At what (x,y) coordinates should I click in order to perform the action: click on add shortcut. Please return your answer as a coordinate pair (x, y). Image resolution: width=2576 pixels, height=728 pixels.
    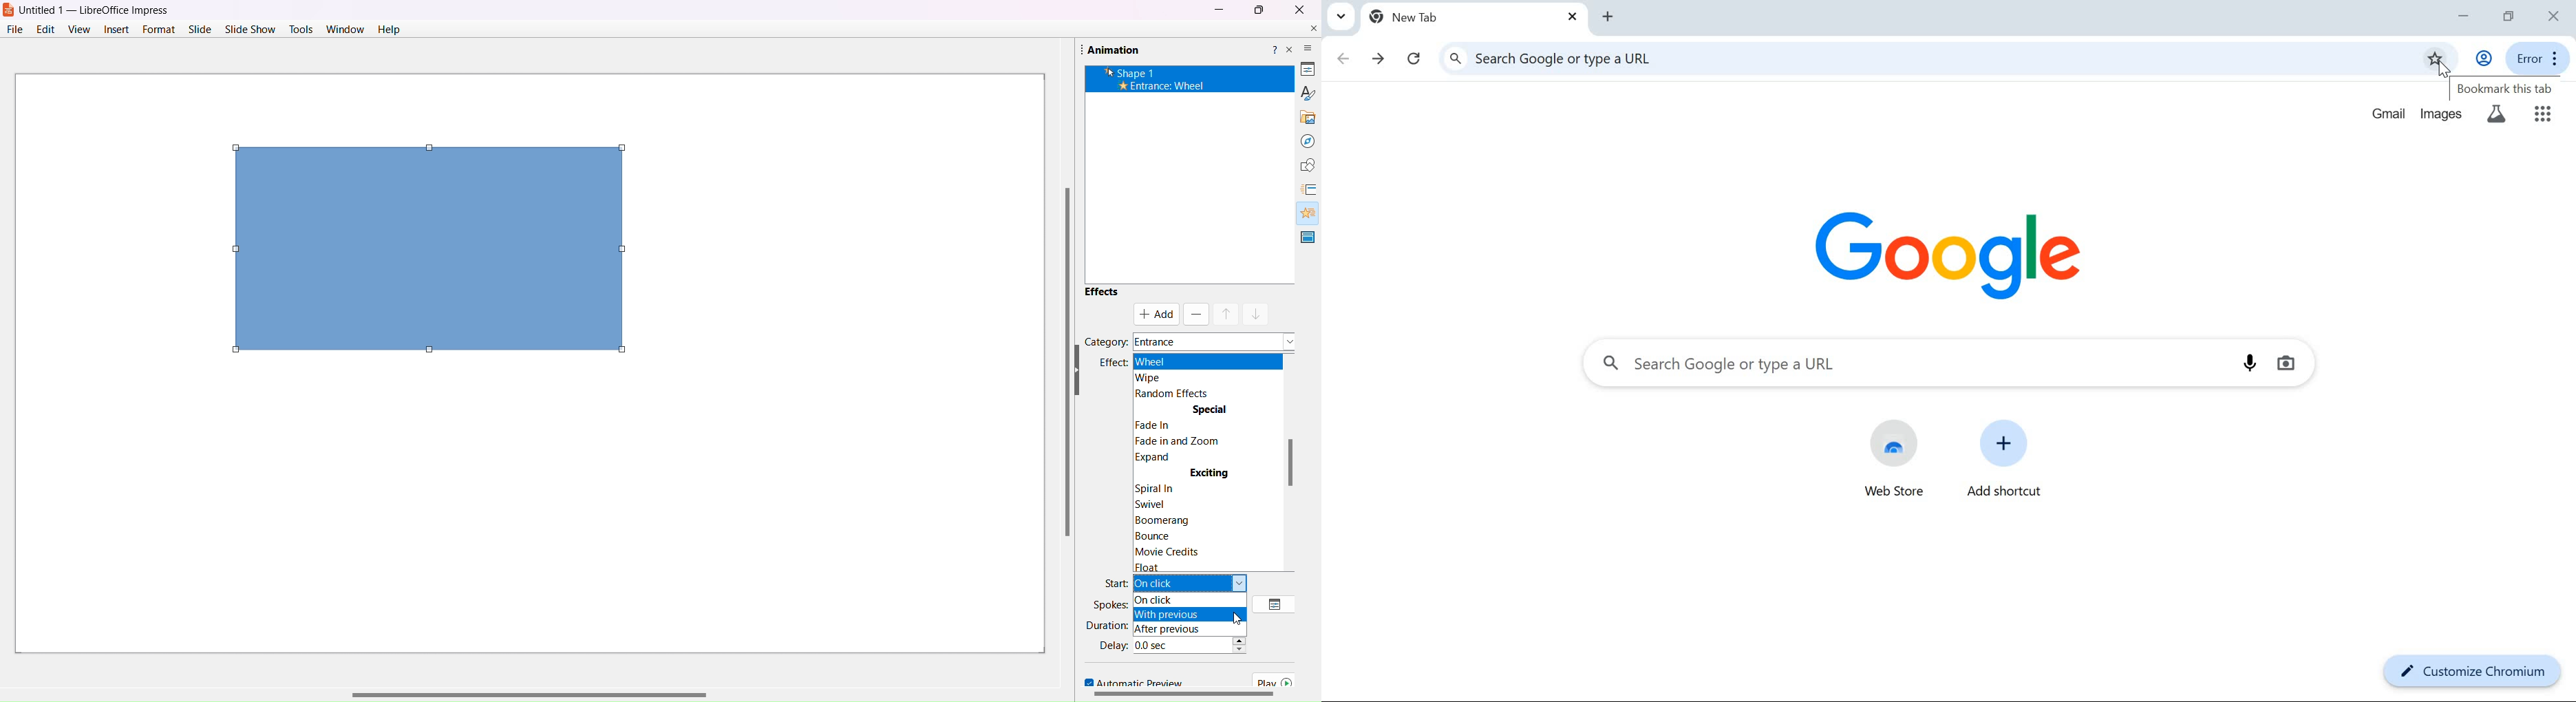
    Looking at the image, I should click on (2003, 459).